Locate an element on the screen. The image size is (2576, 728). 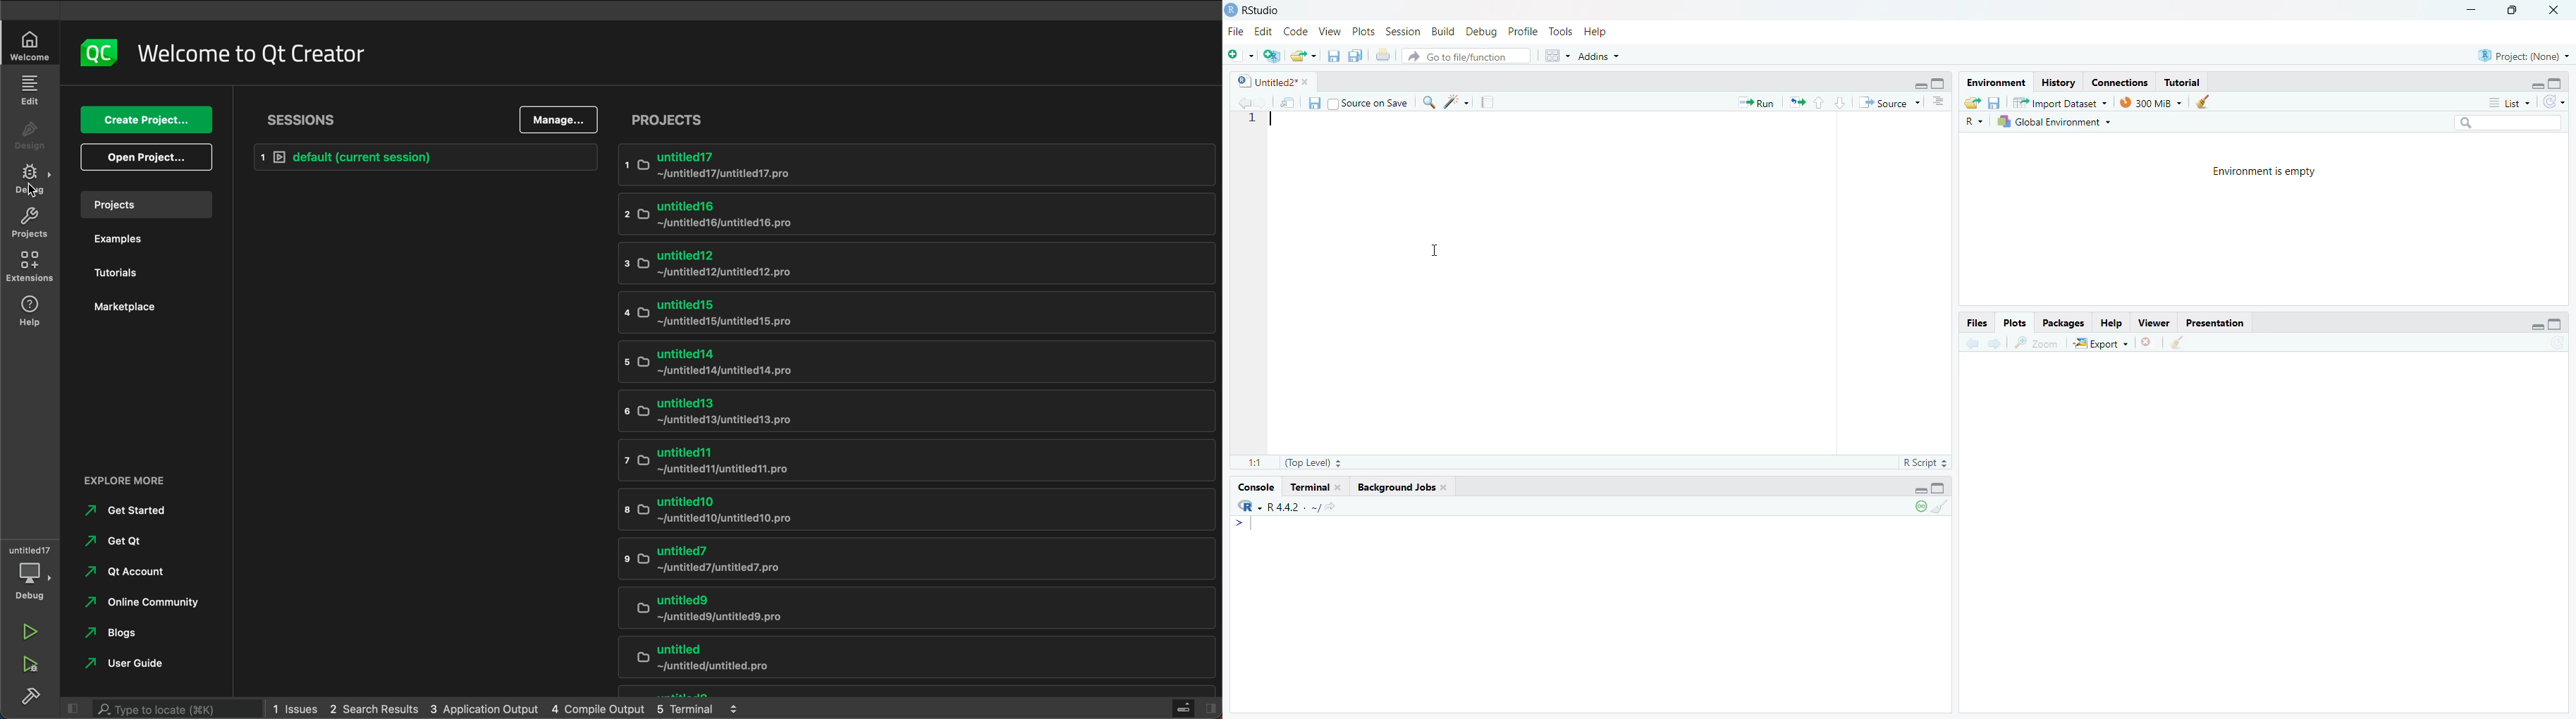
maximize is located at coordinates (2510, 11).